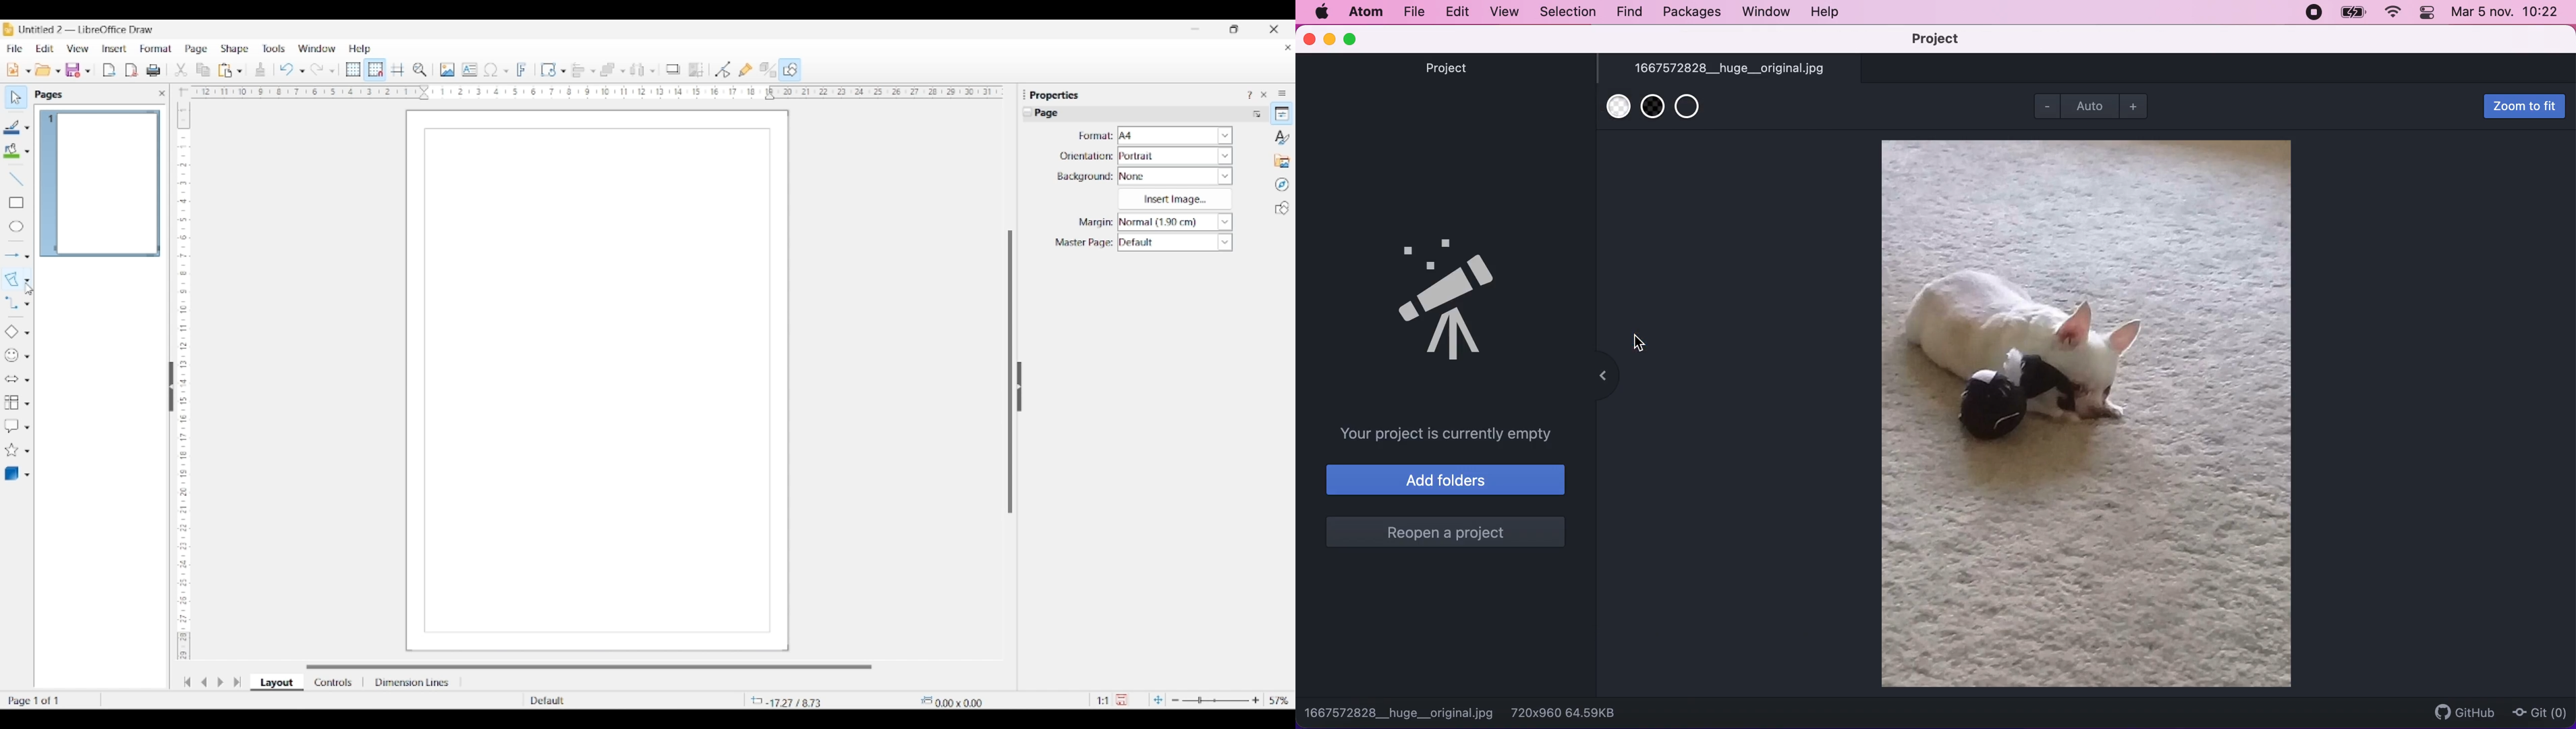  I want to click on Crop image, so click(696, 70).